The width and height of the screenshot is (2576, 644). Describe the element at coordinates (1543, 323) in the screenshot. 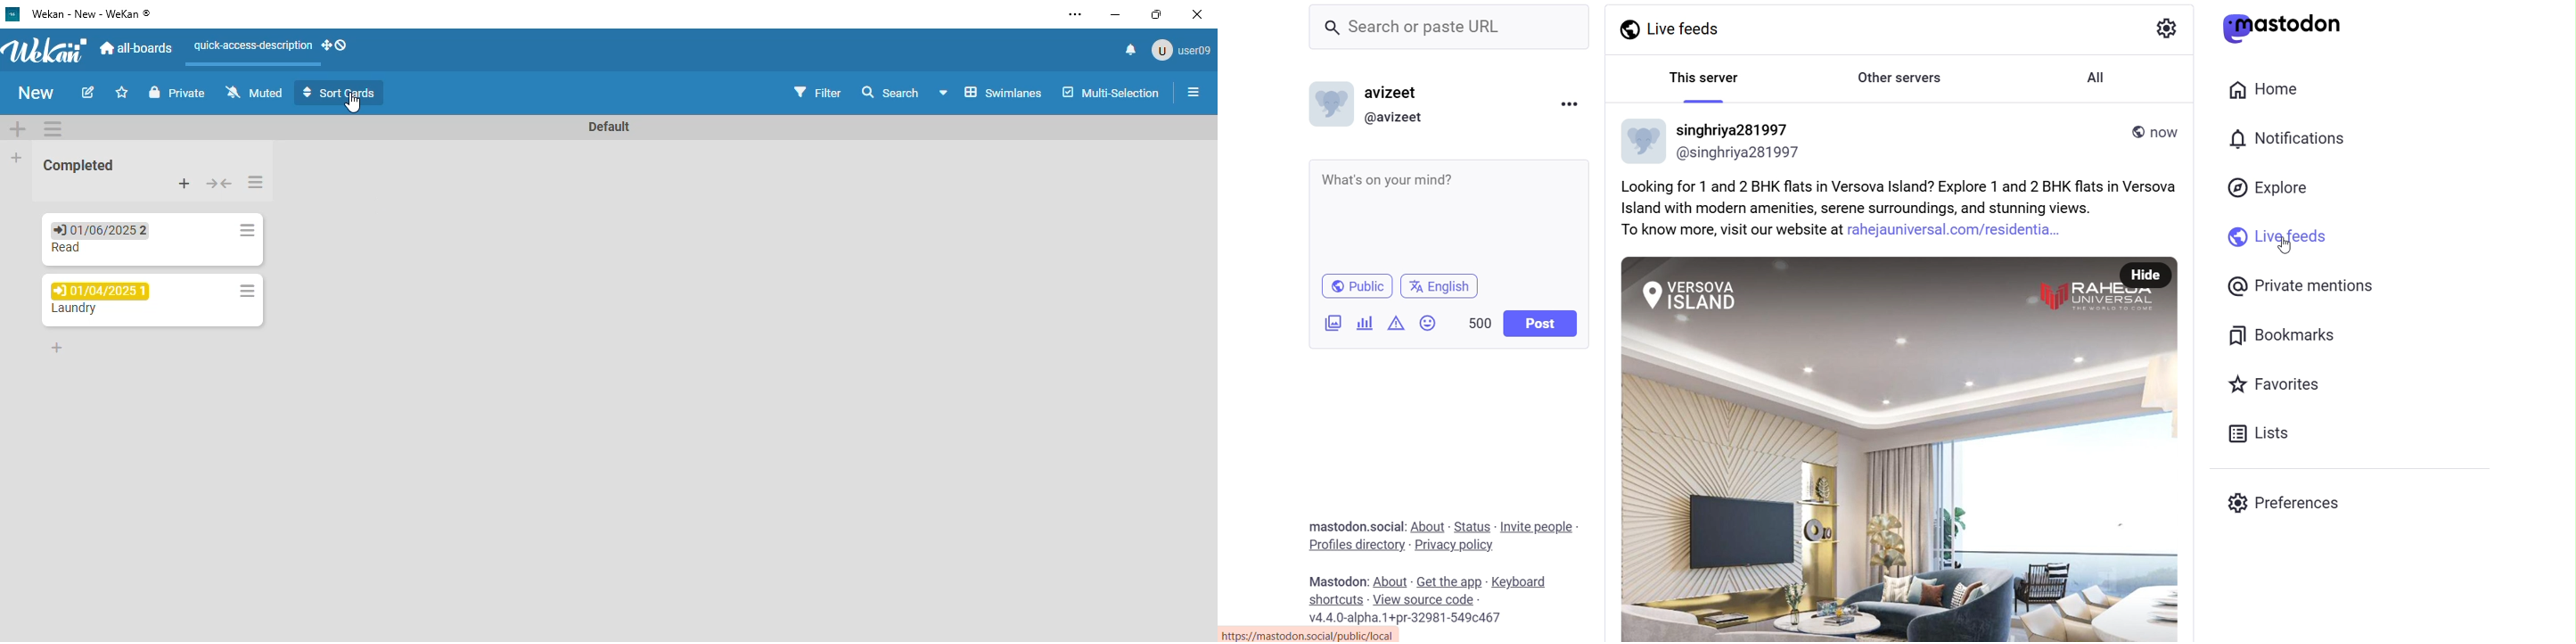

I see `post` at that location.